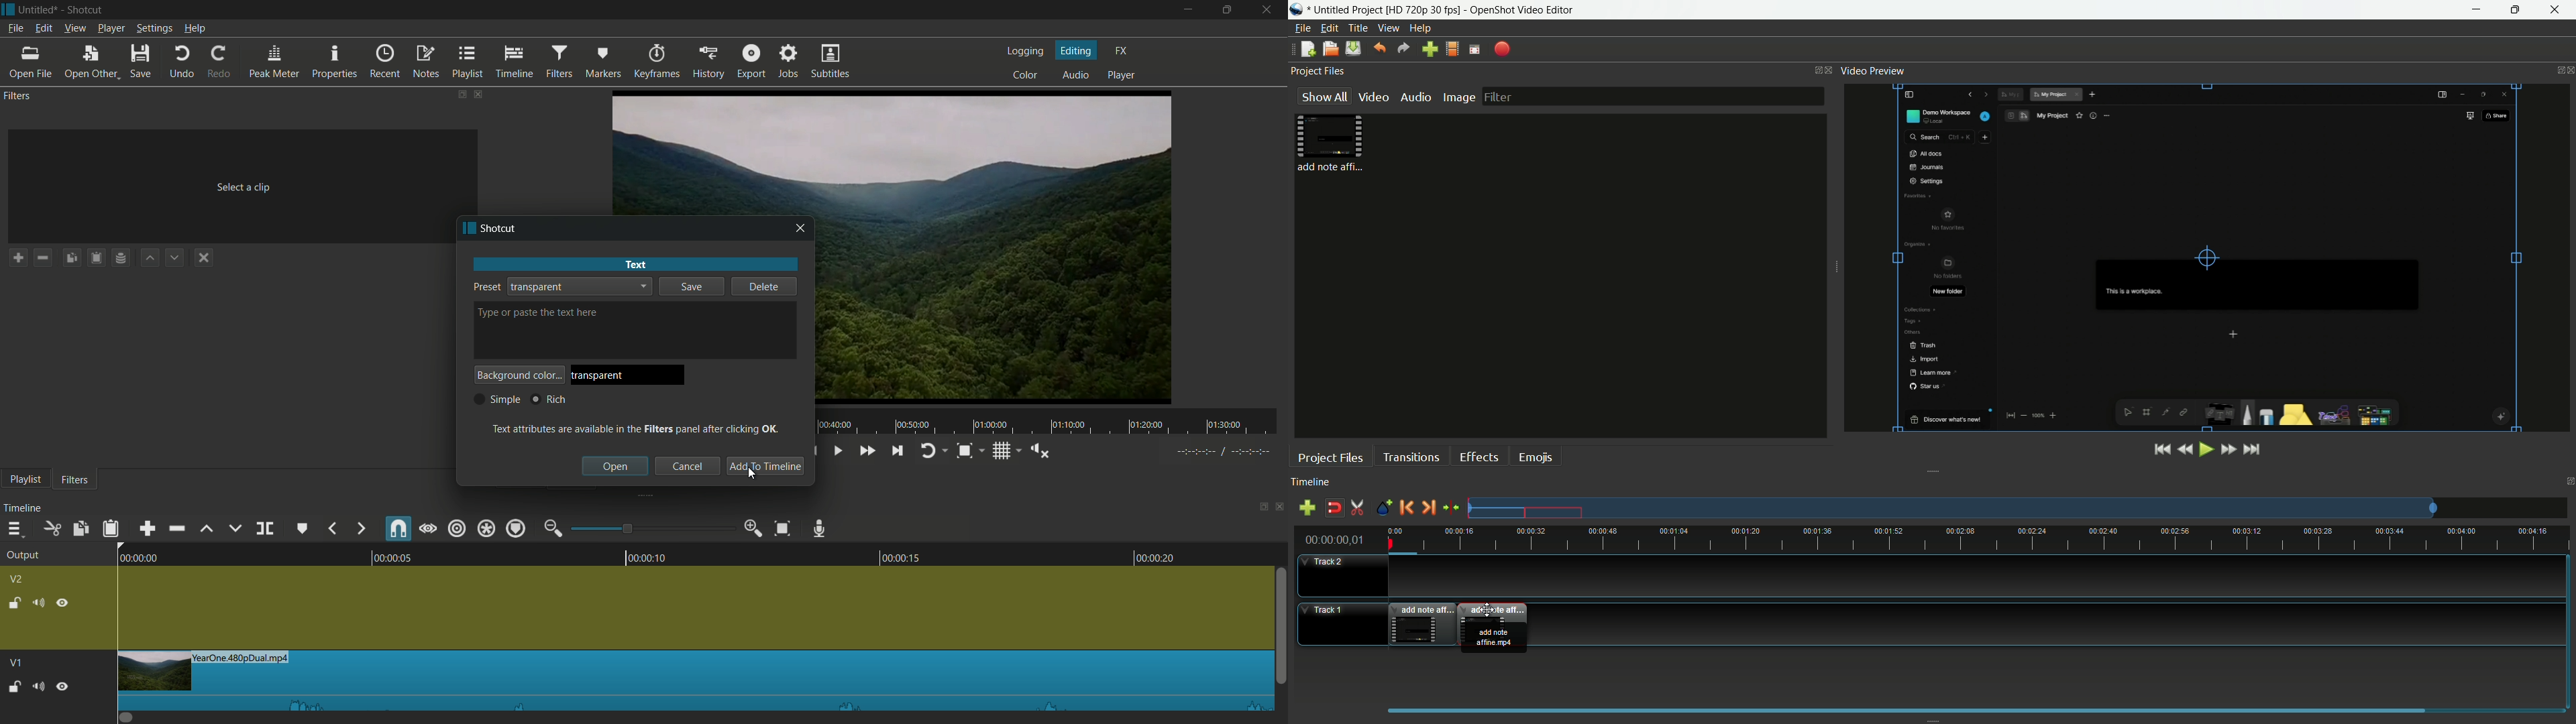 Image resolution: width=2576 pixels, height=728 pixels. Describe the element at coordinates (1161, 557) in the screenshot. I see `00:00:20` at that location.